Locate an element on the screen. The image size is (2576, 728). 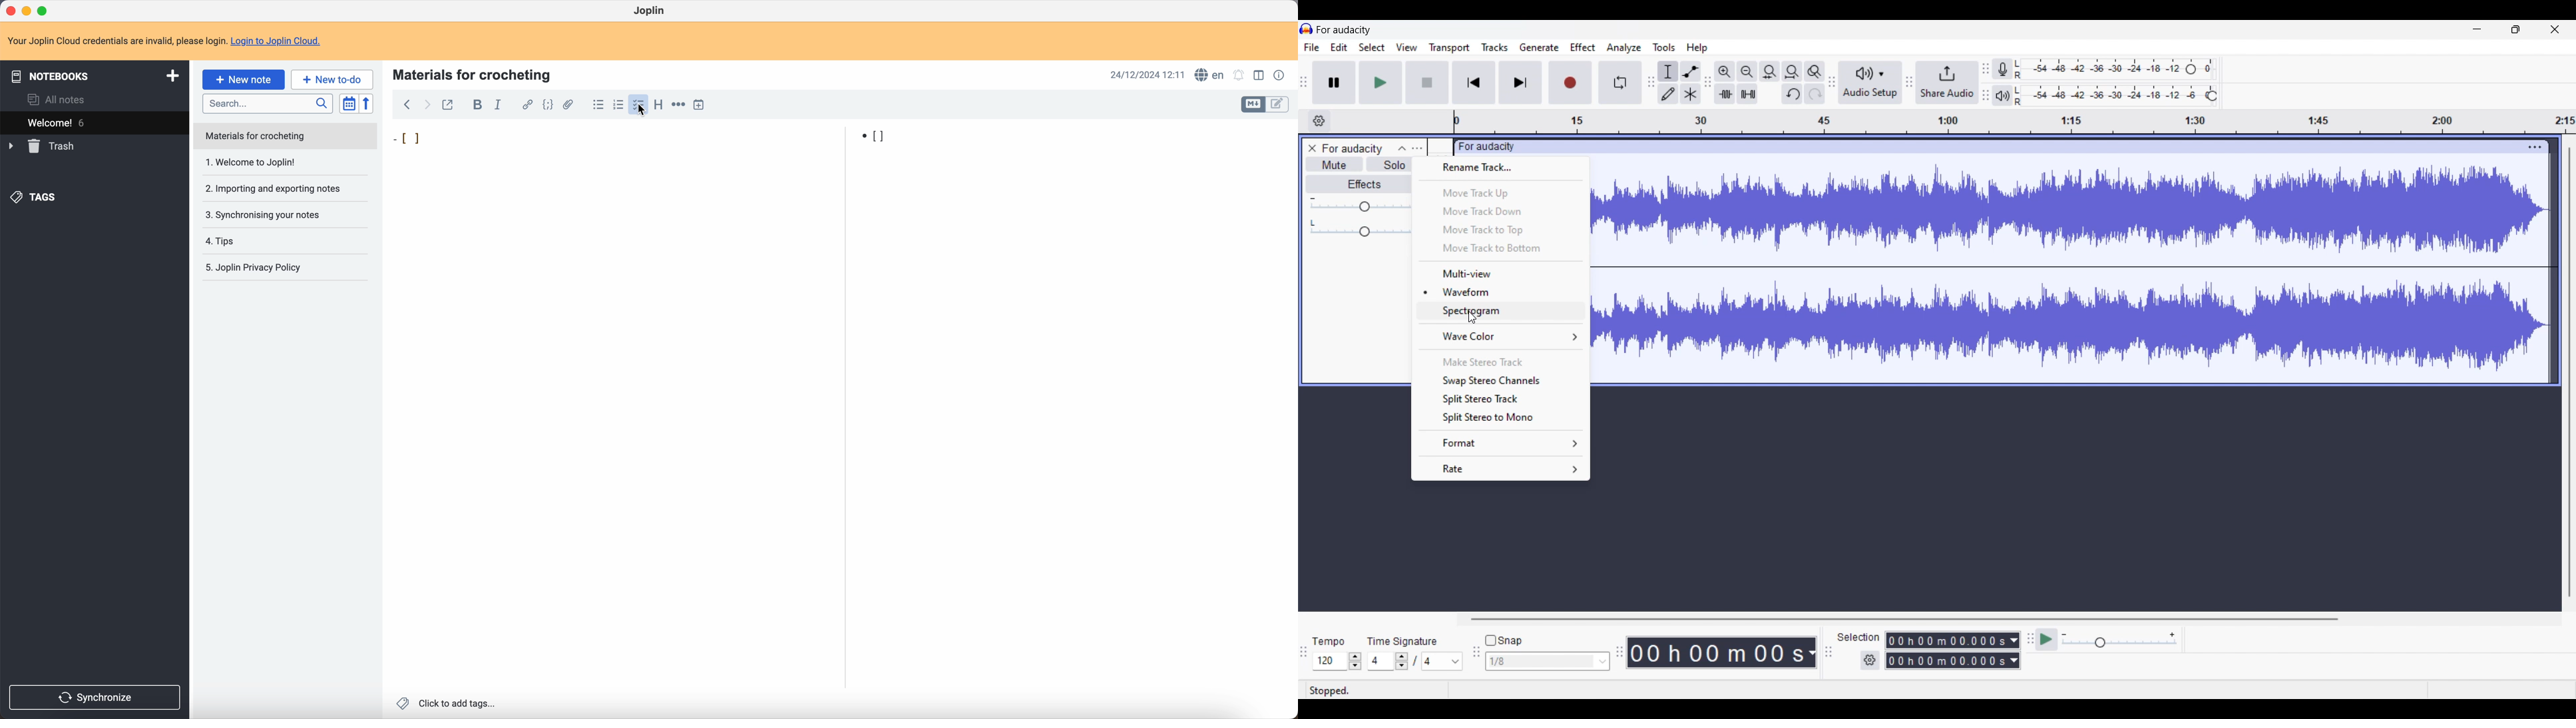
toggle external editing is located at coordinates (449, 107).